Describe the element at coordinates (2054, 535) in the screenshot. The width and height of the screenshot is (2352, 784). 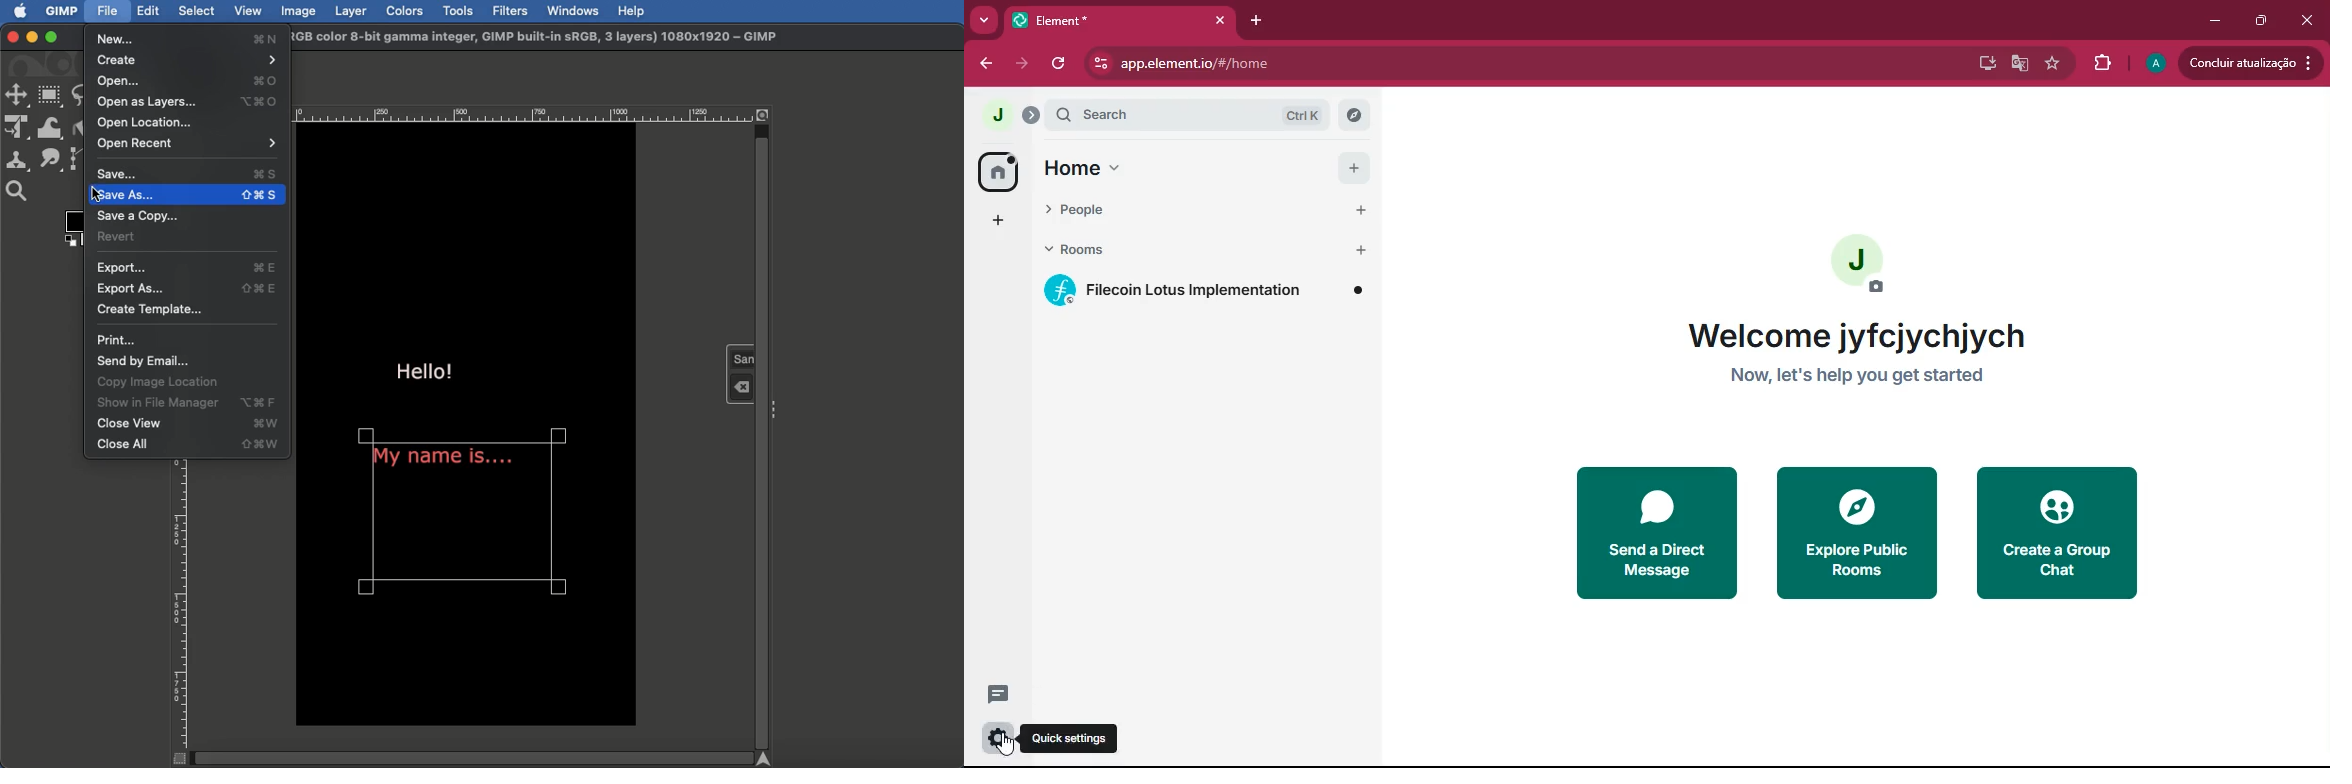
I see `create a group chat` at that location.